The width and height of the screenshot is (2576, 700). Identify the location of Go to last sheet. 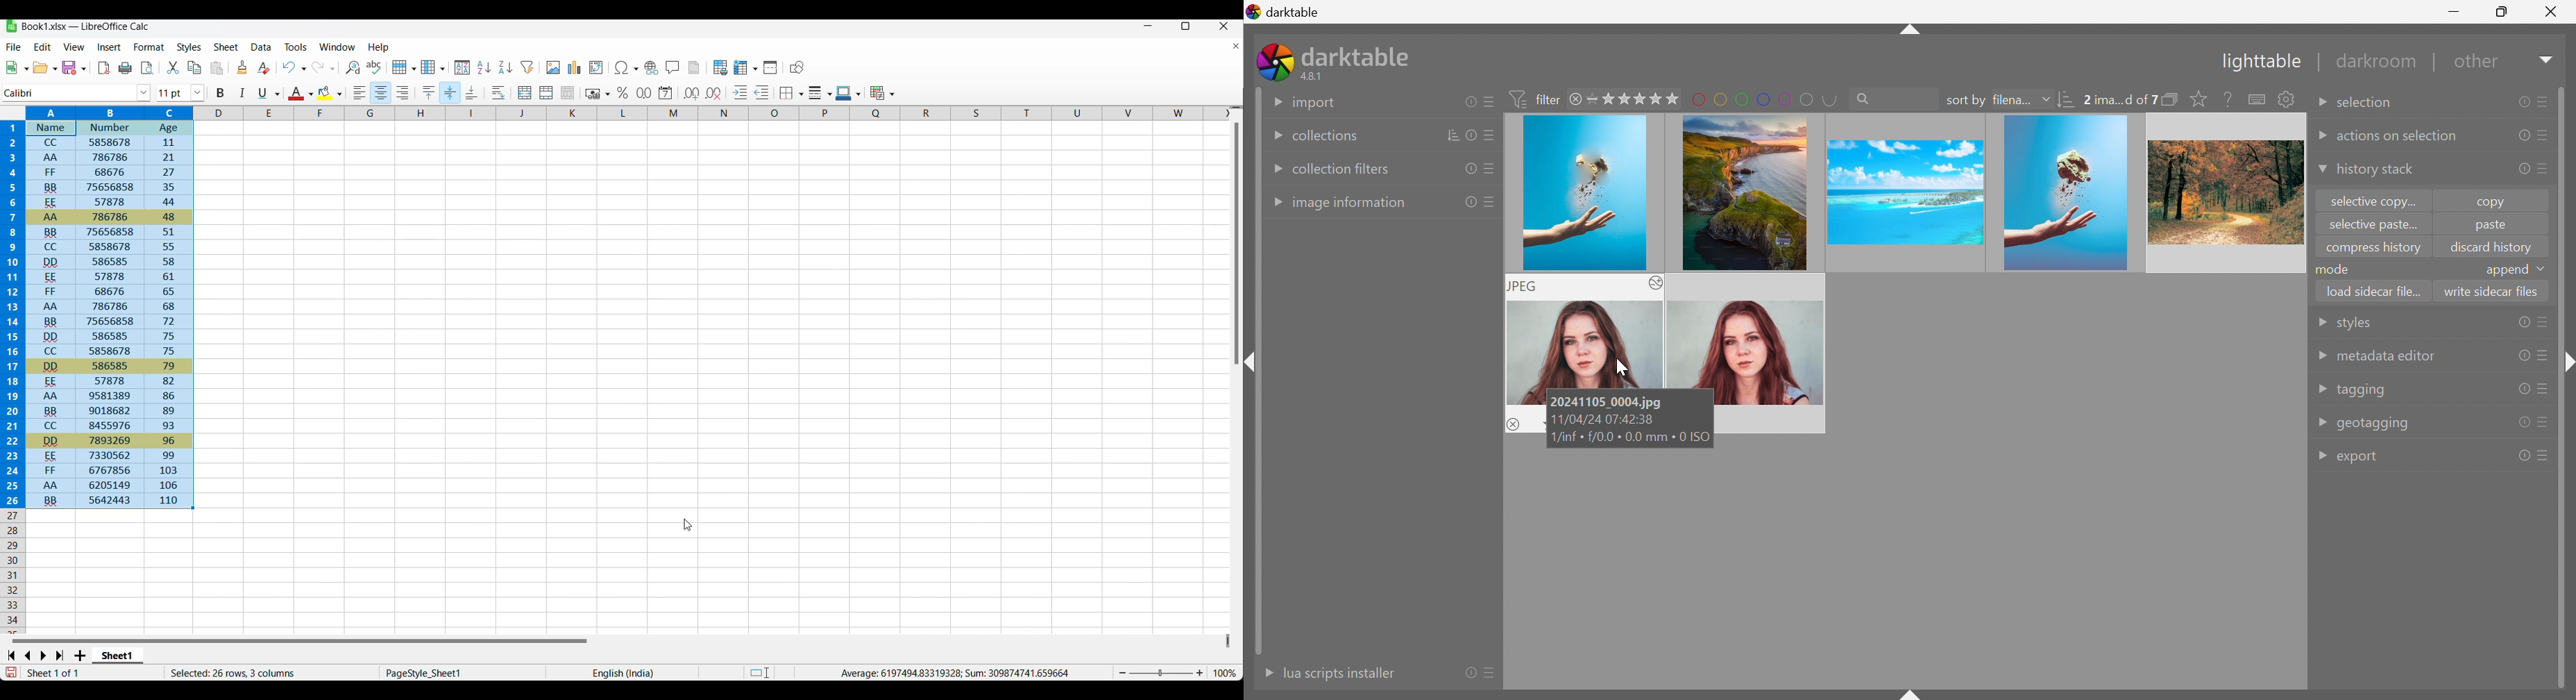
(60, 655).